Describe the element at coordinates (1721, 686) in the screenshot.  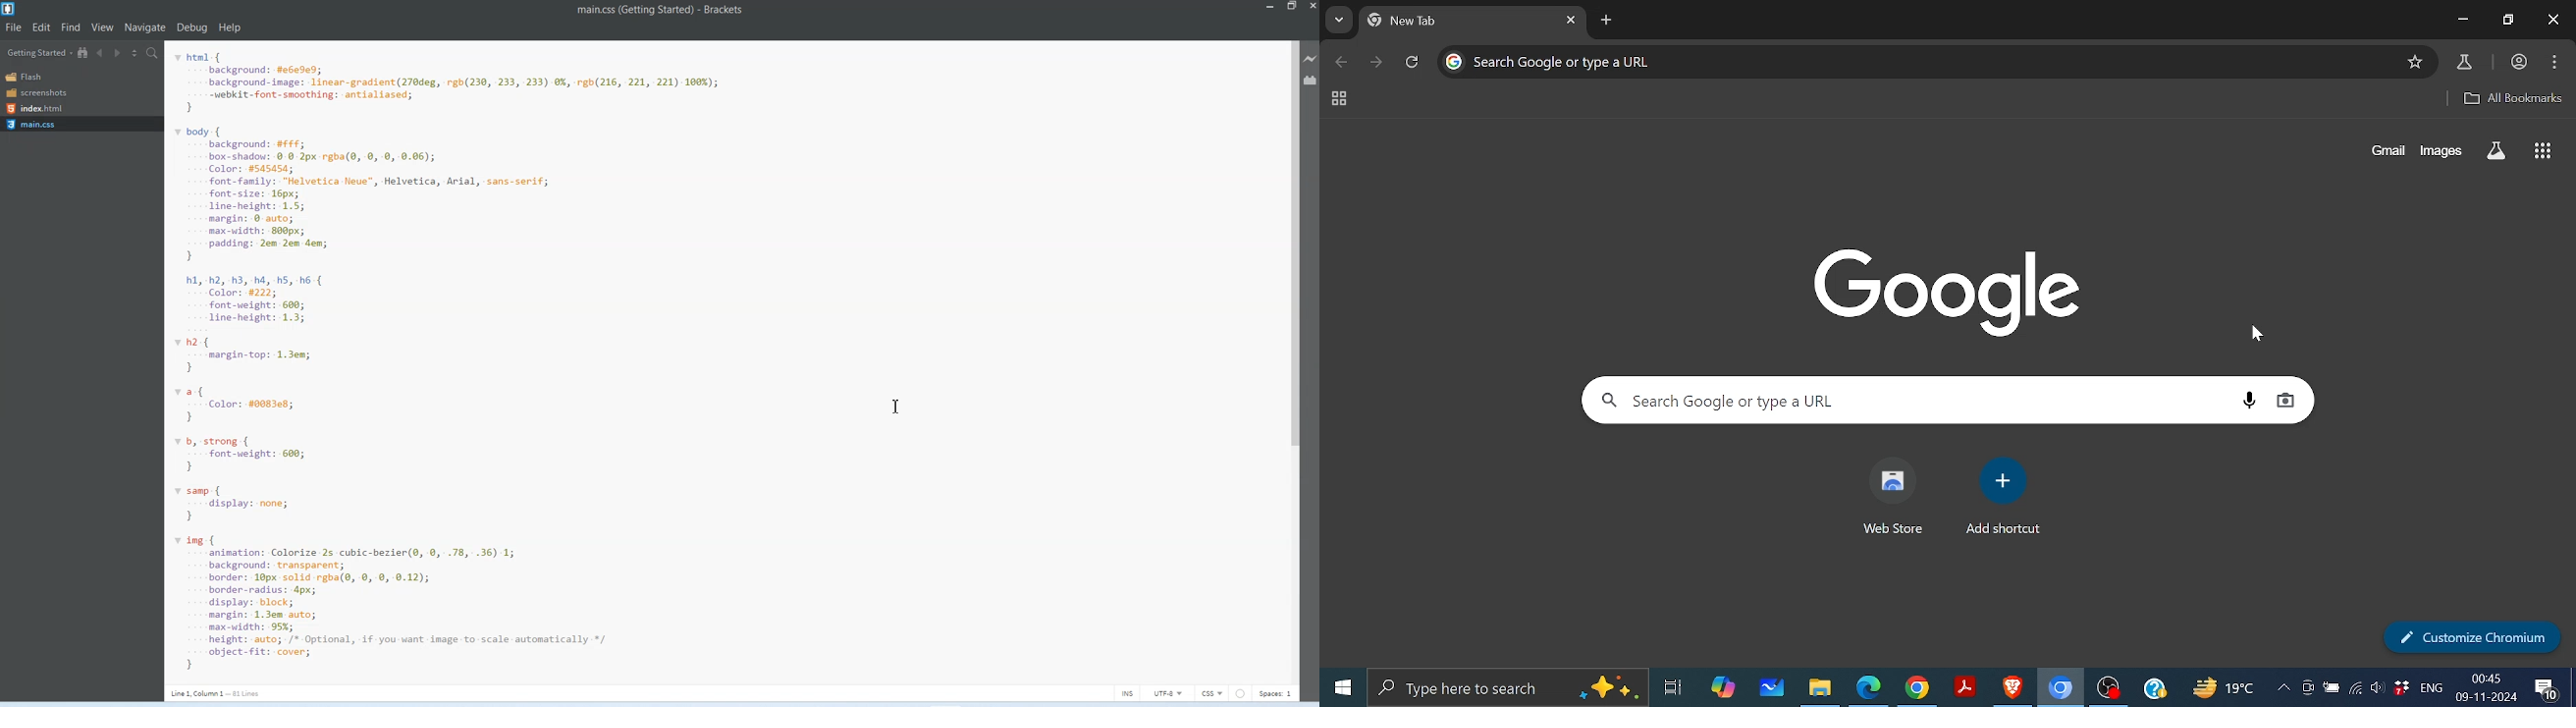
I see `Copilot` at that location.